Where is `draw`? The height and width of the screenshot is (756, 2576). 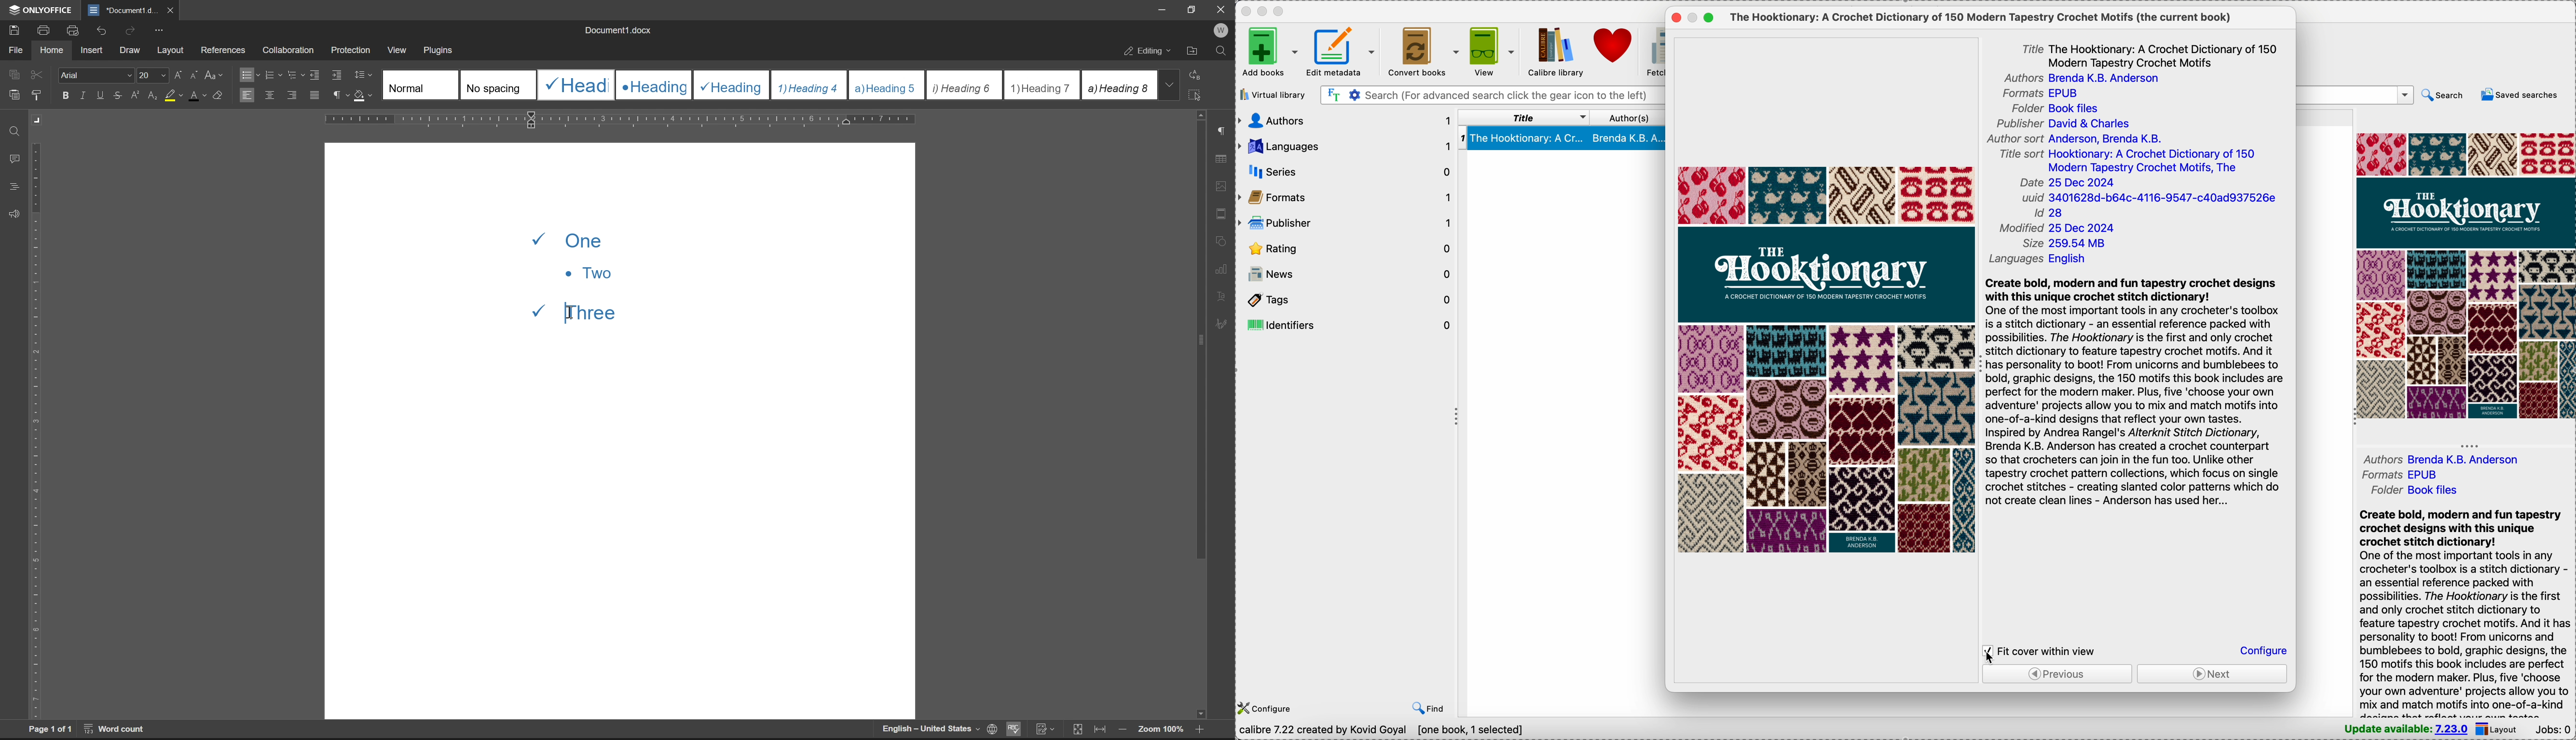 draw is located at coordinates (133, 51).